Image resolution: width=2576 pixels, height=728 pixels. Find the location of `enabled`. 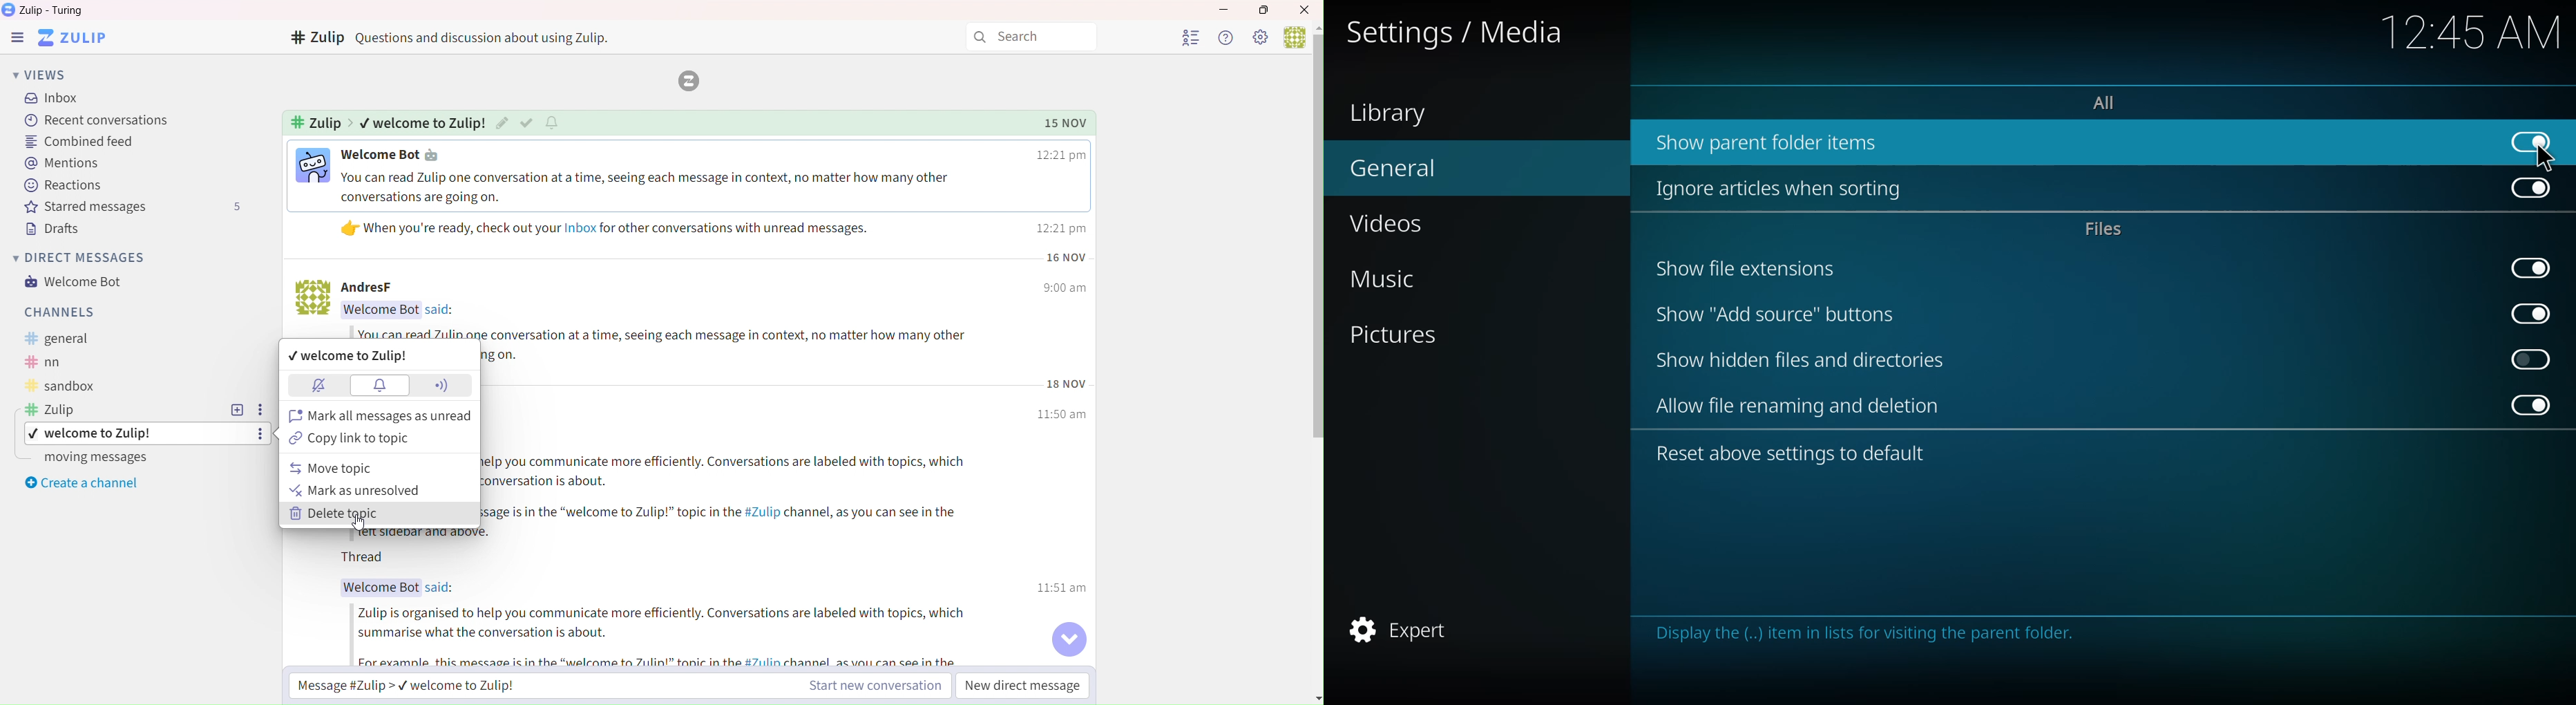

enabled is located at coordinates (2527, 313).